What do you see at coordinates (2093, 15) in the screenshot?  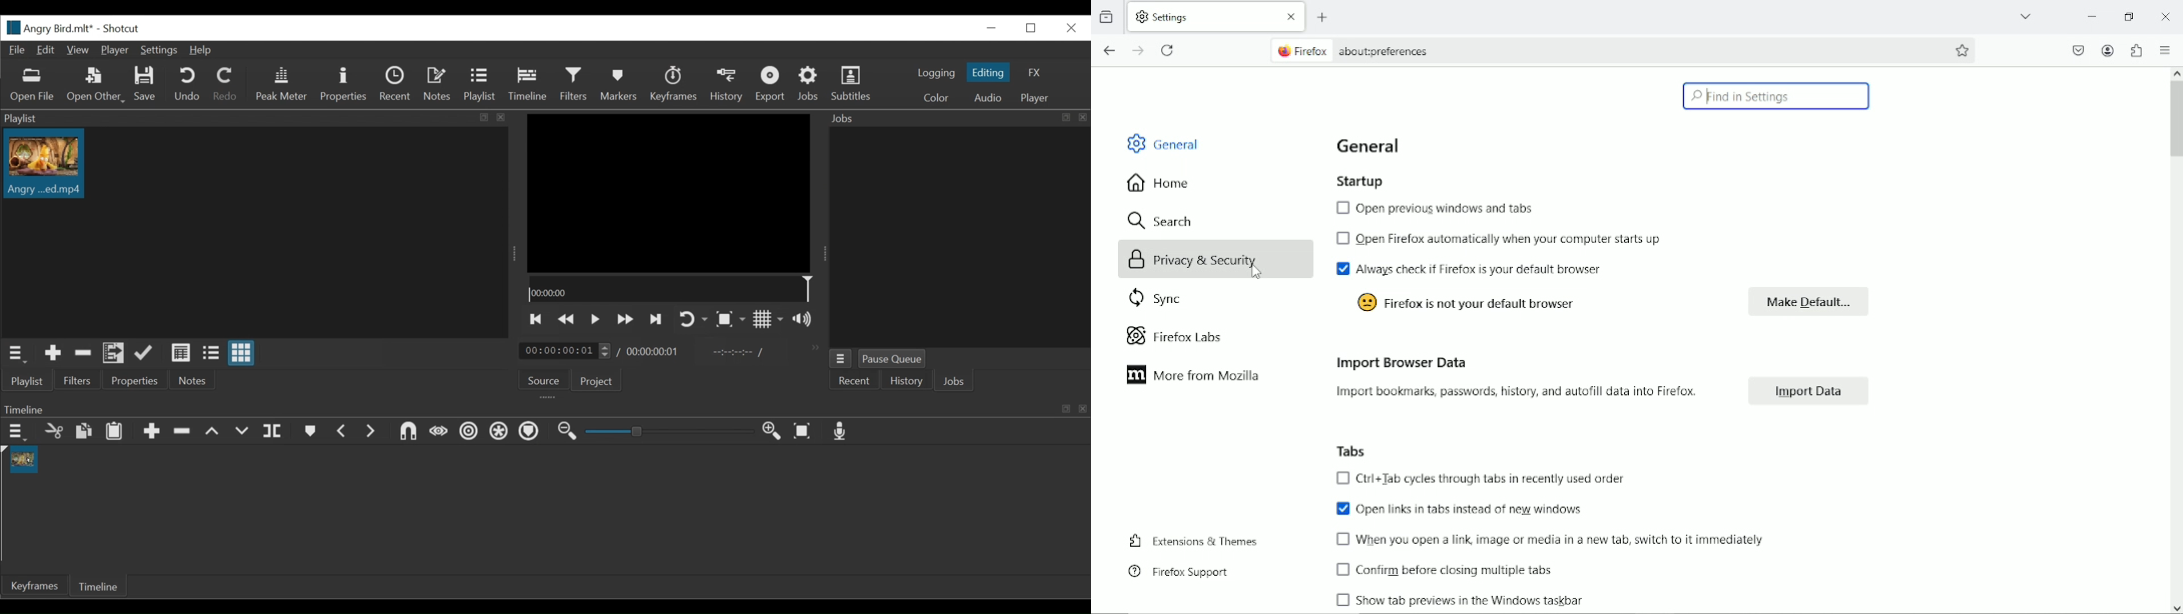 I see `minimize` at bounding box center [2093, 15].